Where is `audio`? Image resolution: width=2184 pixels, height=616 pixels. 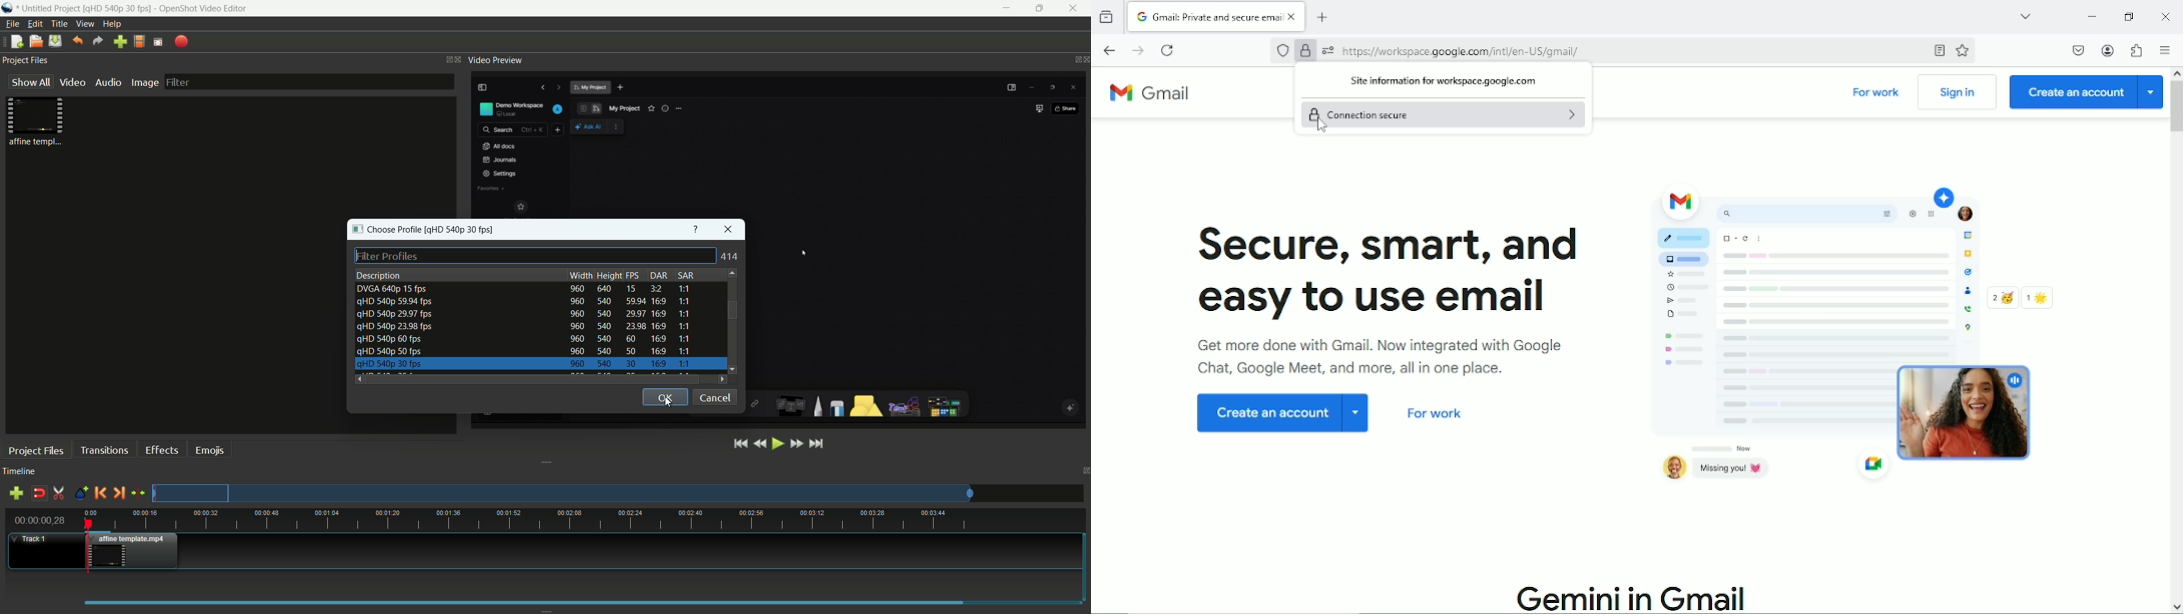 audio is located at coordinates (109, 82).